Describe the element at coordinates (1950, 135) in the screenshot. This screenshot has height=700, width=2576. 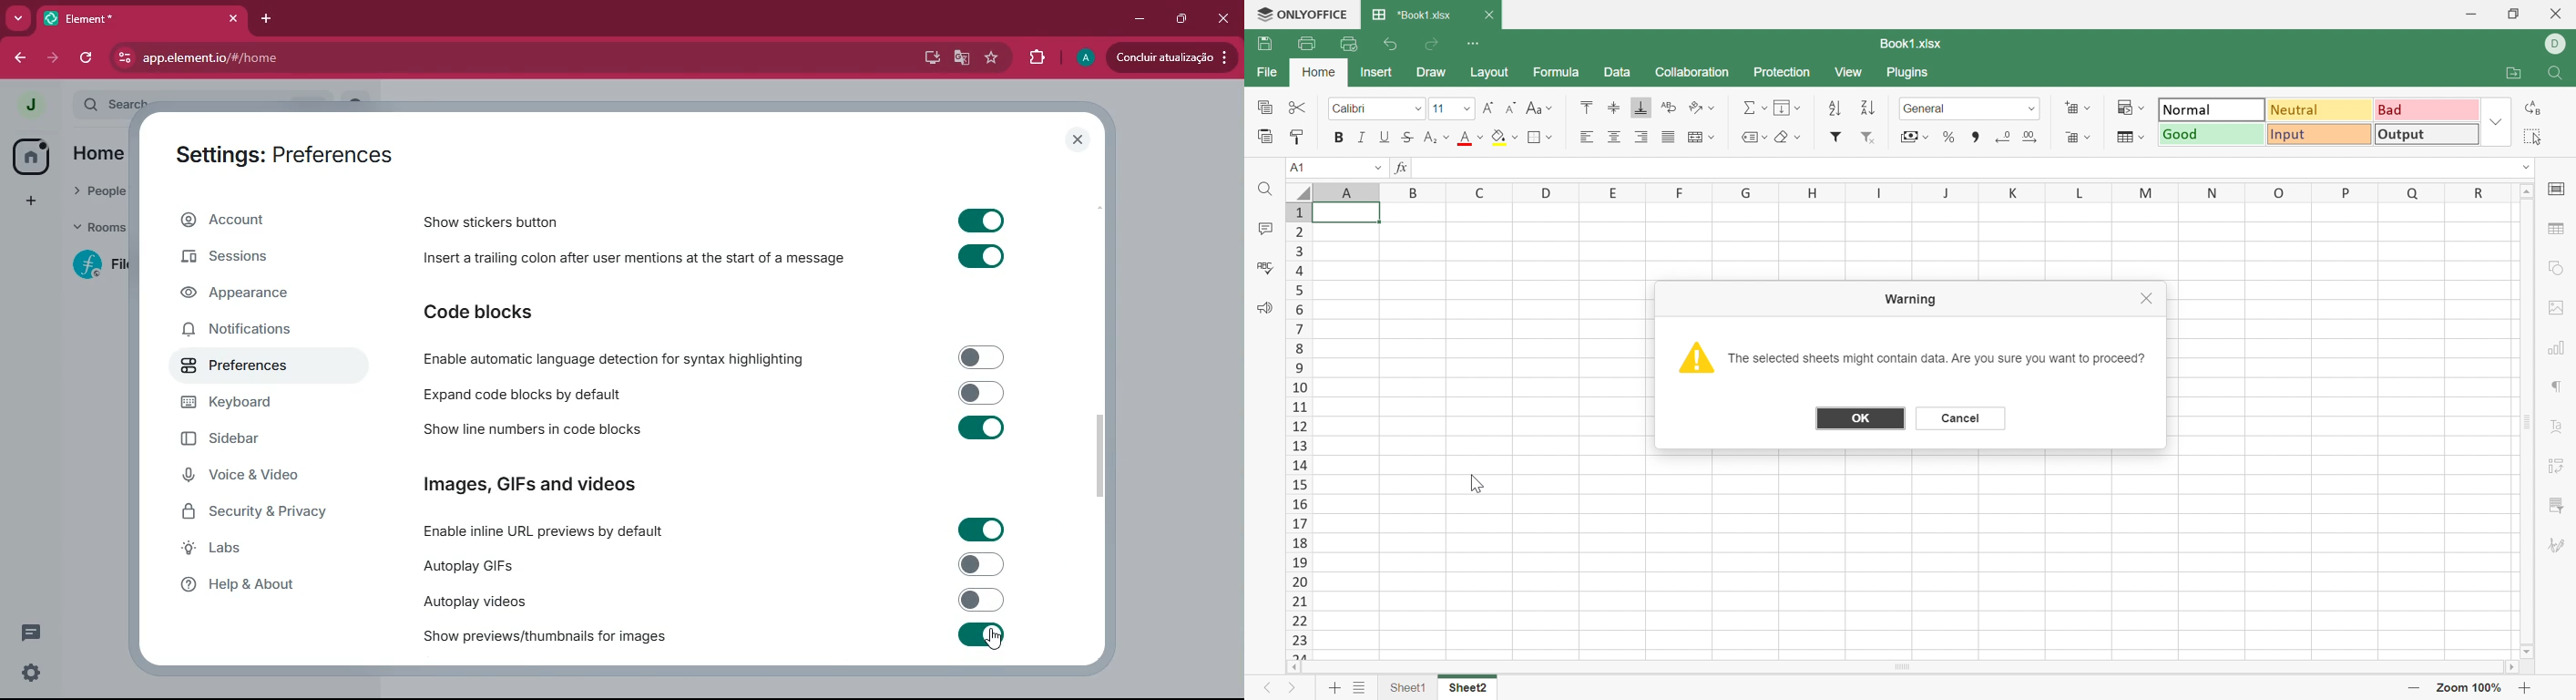
I see `Percentage style` at that location.